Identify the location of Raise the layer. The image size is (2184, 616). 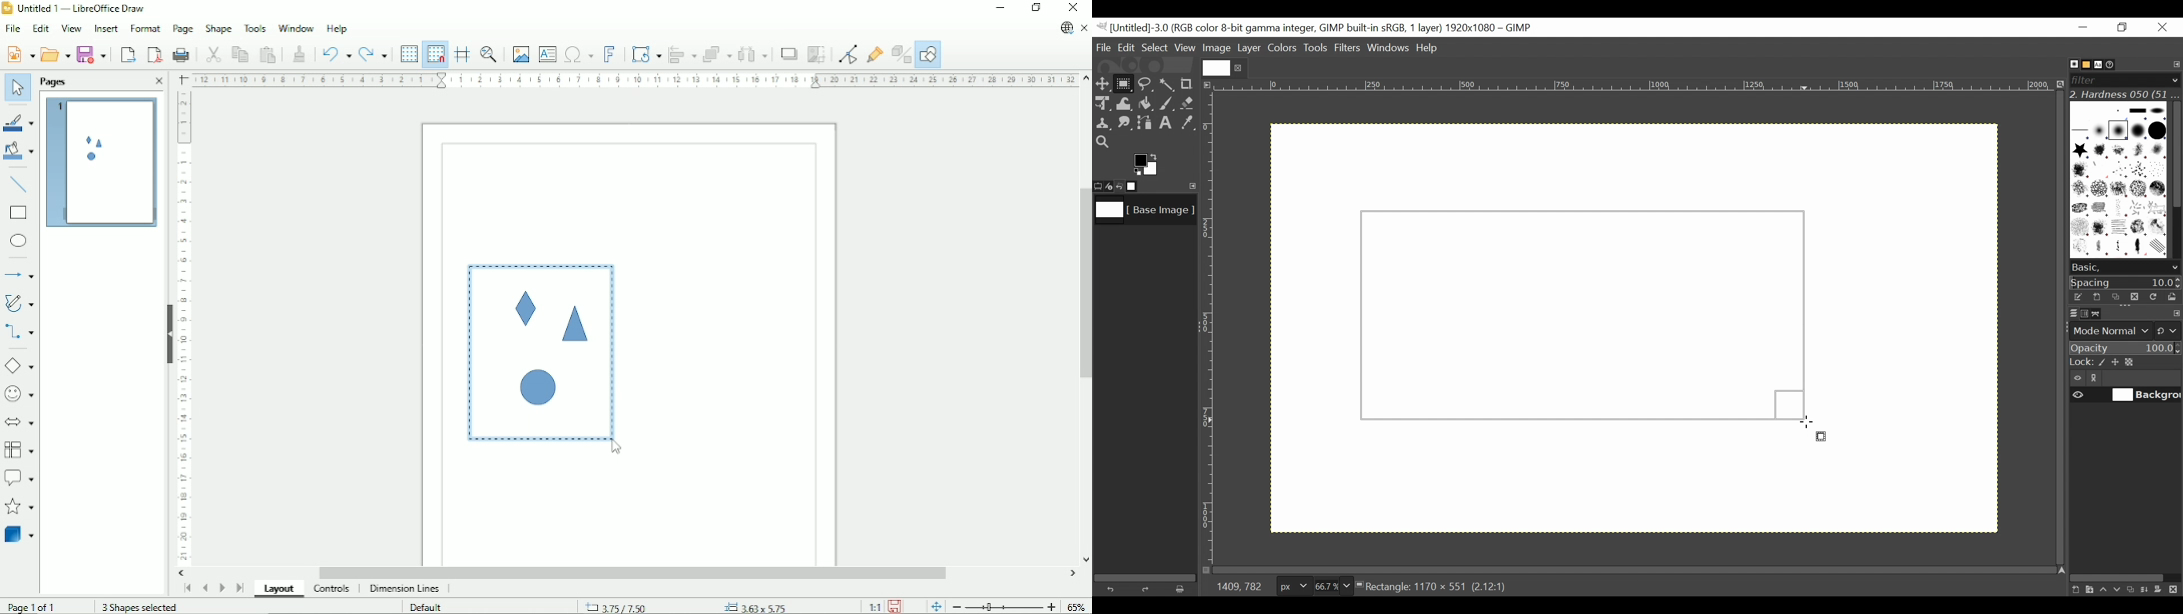
(2103, 589).